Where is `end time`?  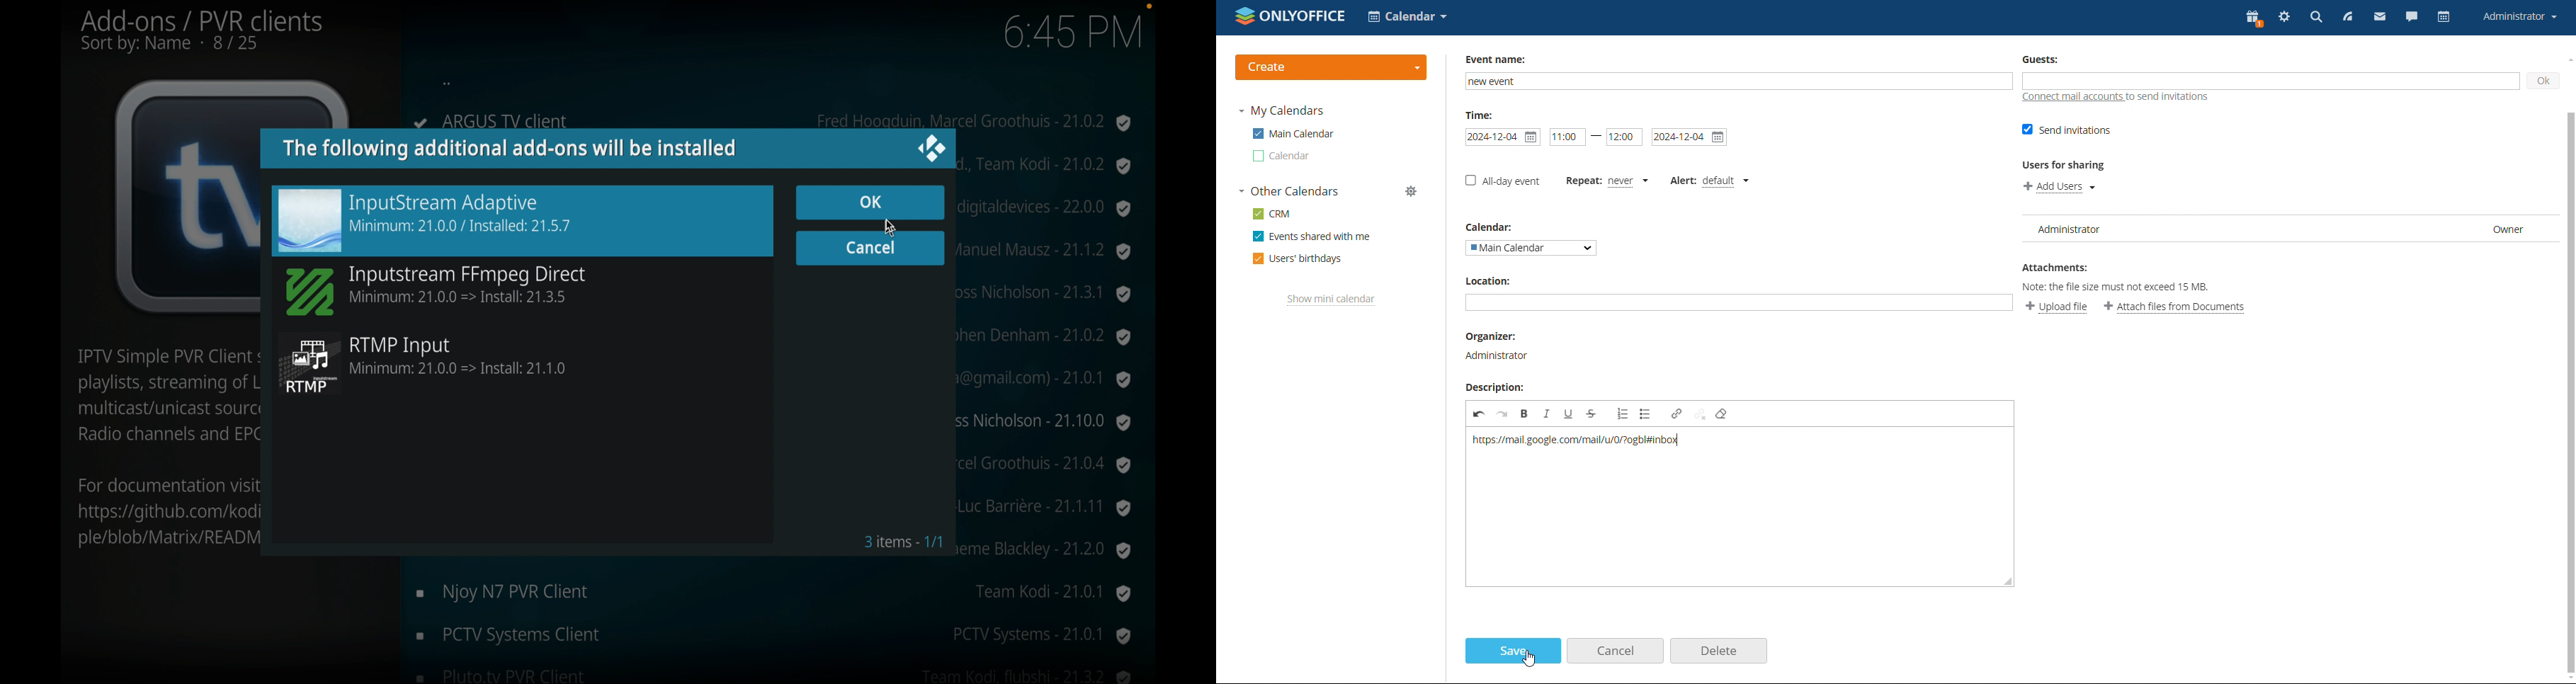 end time is located at coordinates (1625, 136).